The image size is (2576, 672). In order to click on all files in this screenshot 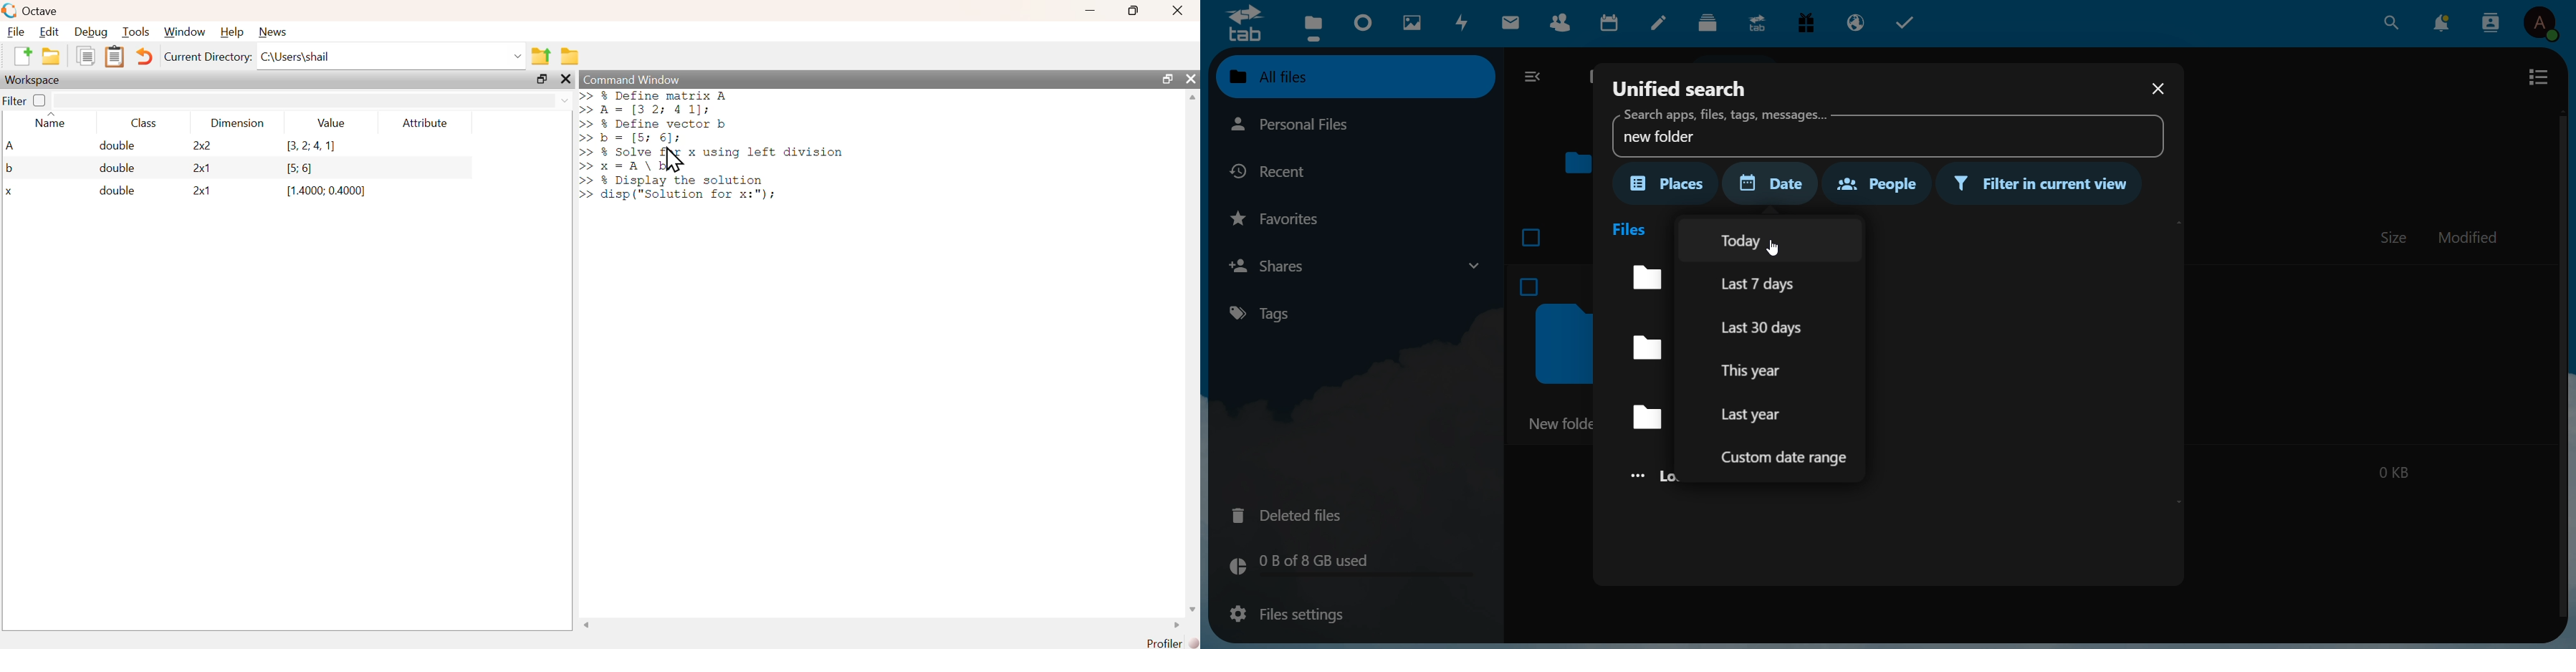, I will do `click(1352, 76)`.